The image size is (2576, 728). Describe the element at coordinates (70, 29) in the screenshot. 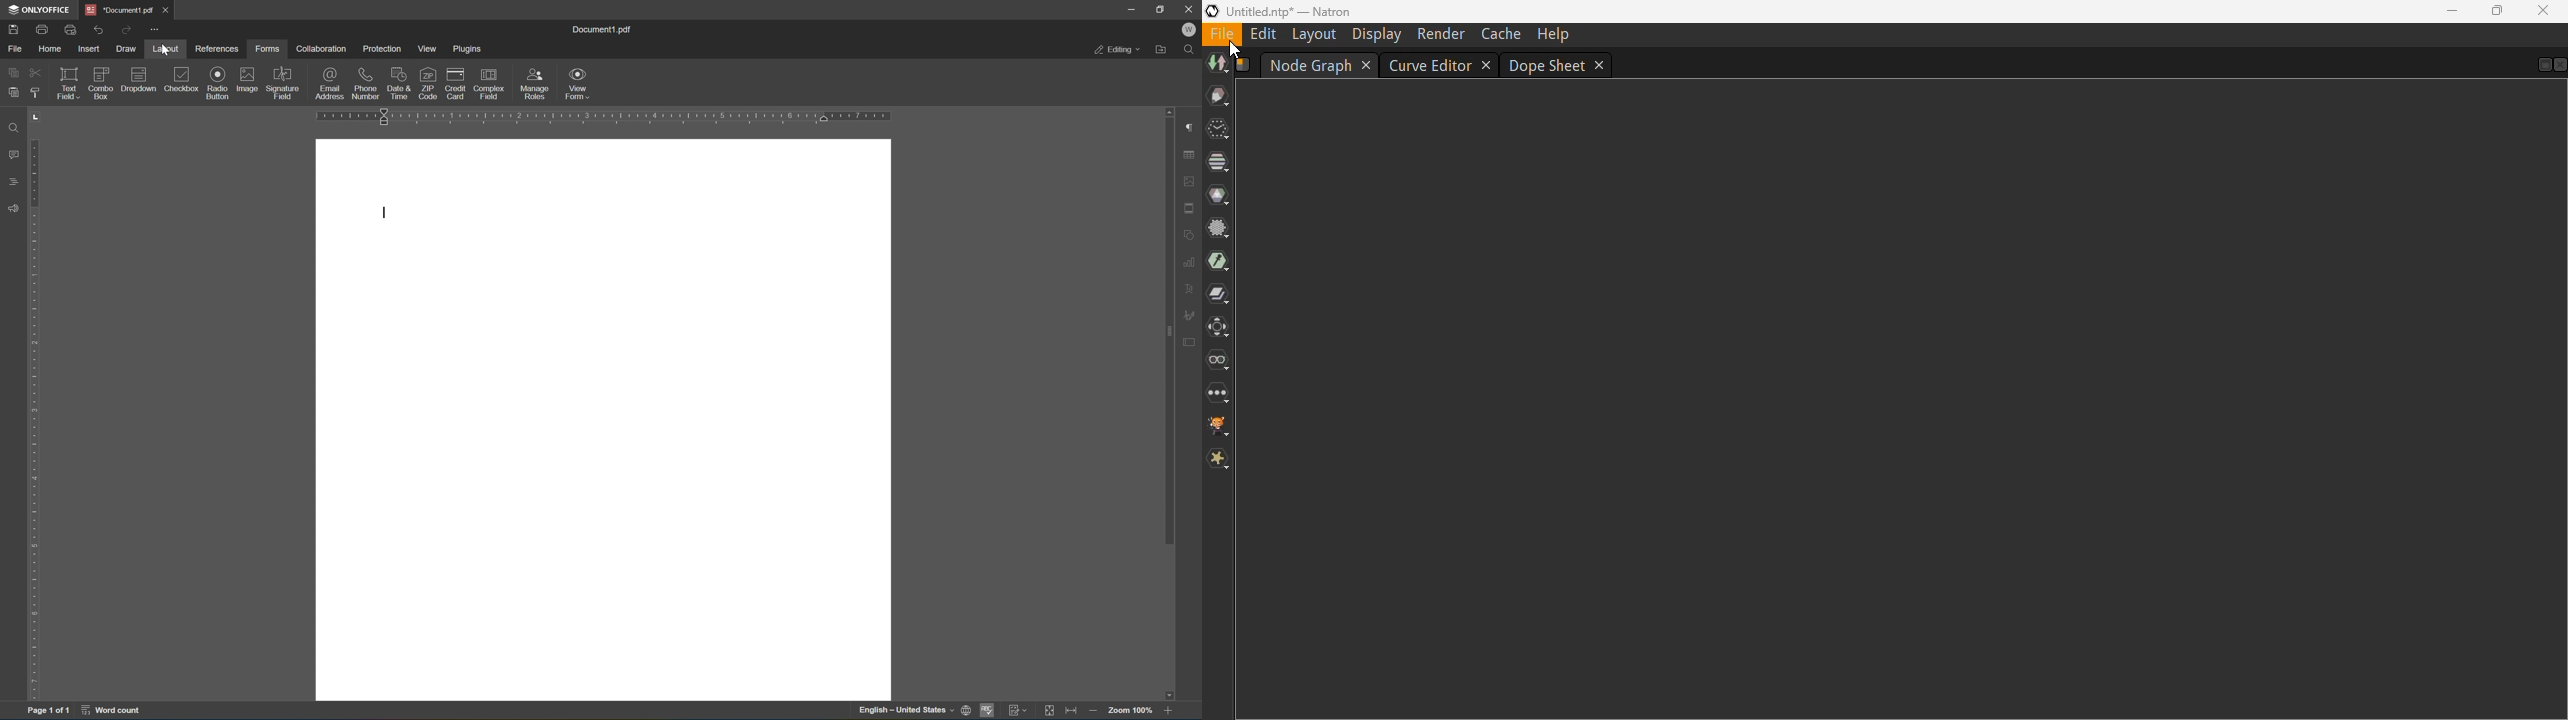

I see `print preview` at that location.